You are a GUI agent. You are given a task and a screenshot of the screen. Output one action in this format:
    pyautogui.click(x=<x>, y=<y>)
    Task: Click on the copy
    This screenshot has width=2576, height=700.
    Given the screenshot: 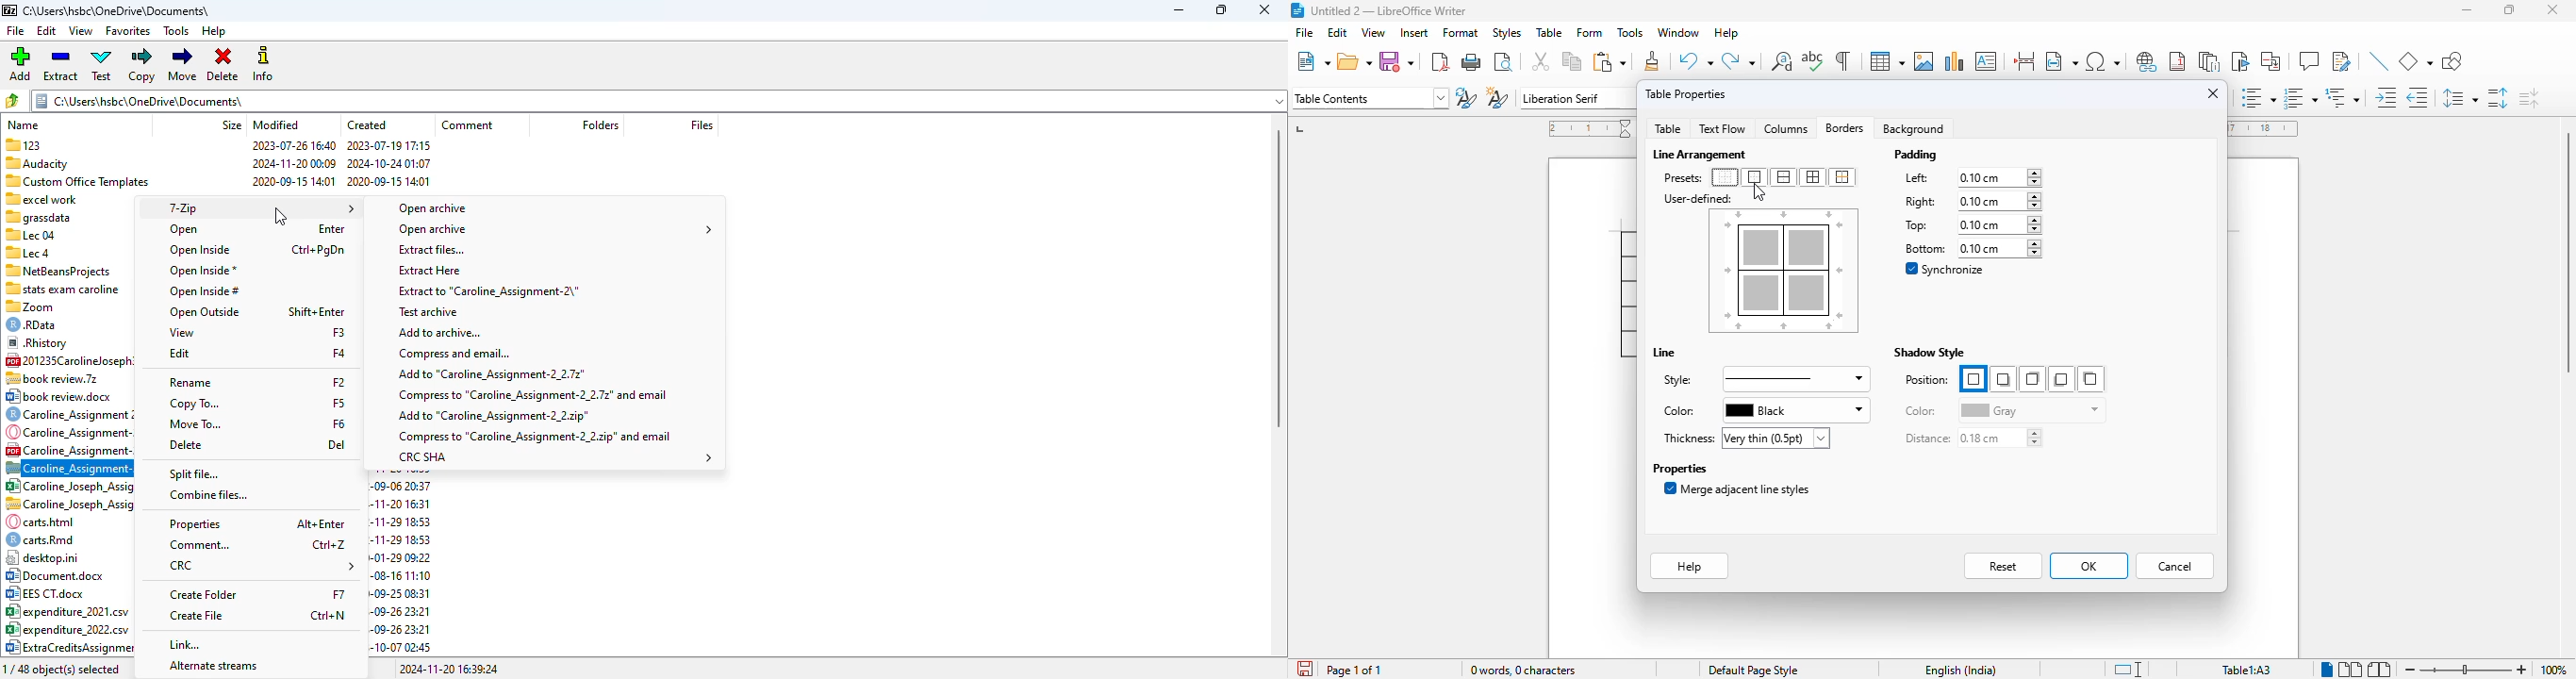 What is the action you would take?
    pyautogui.click(x=141, y=65)
    